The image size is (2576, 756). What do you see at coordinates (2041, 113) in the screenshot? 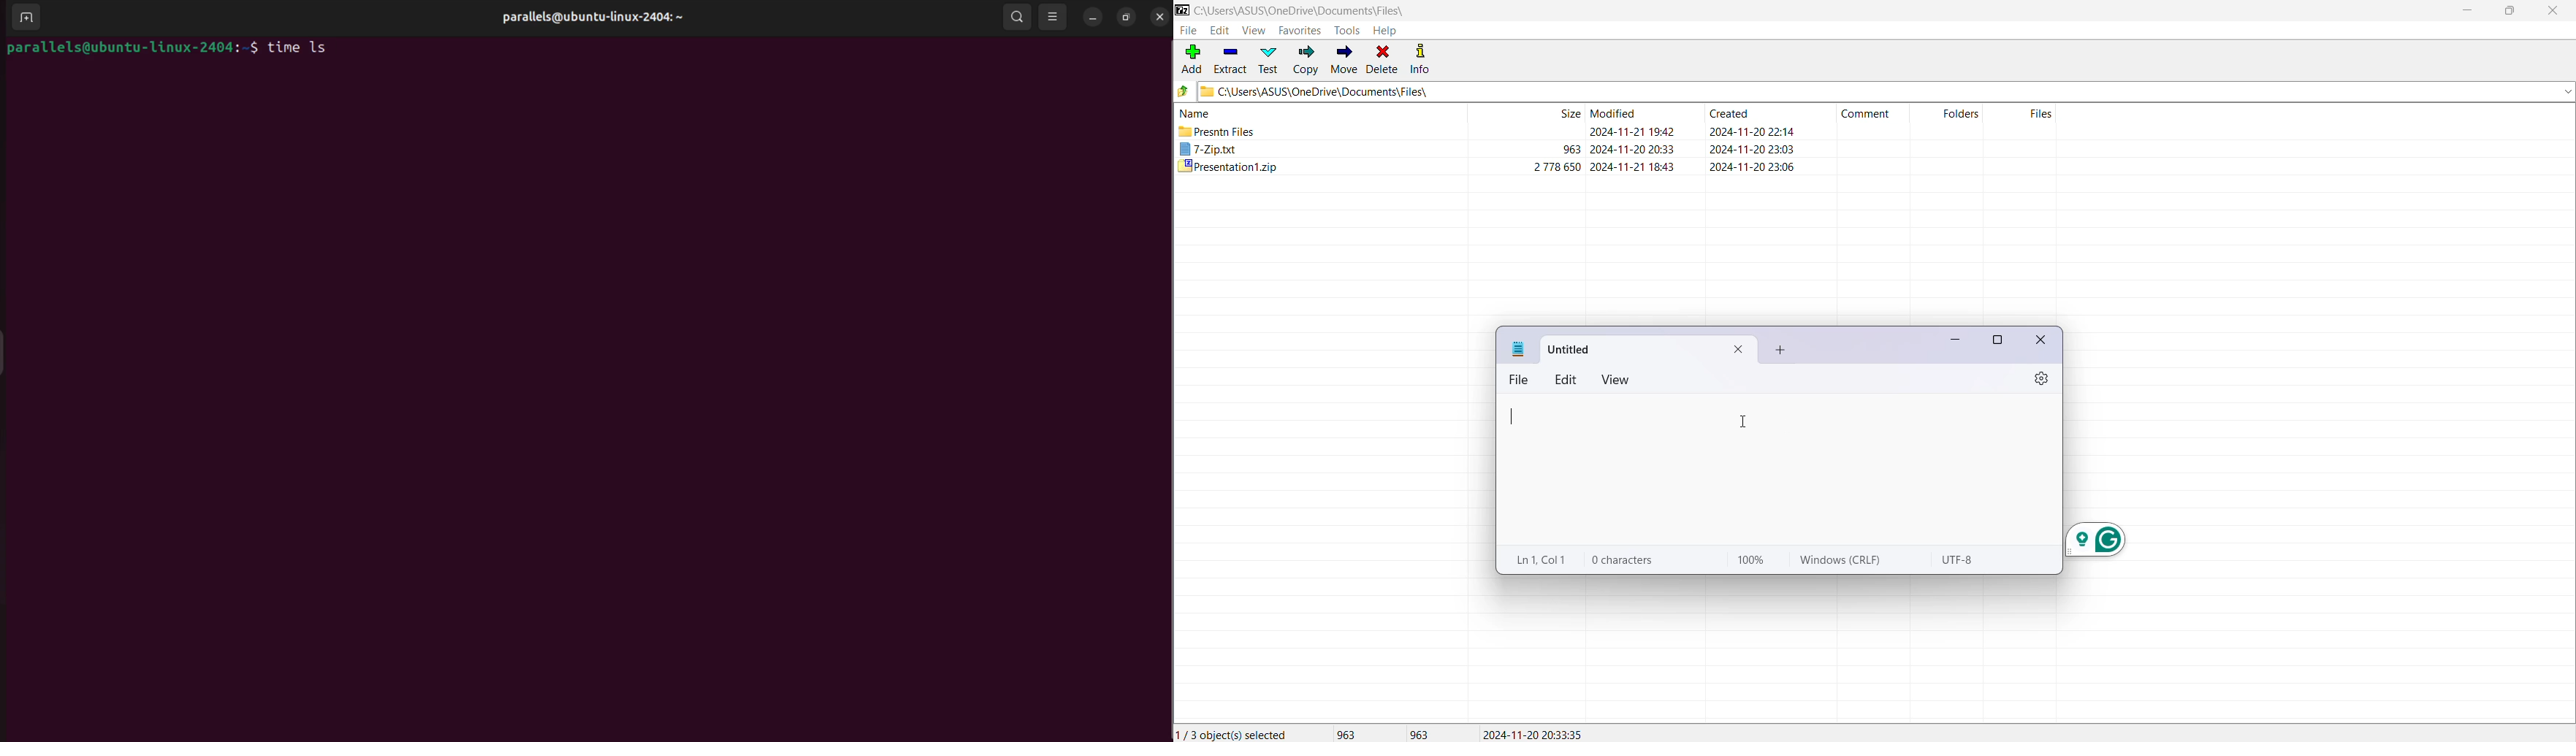
I see `files` at bounding box center [2041, 113].